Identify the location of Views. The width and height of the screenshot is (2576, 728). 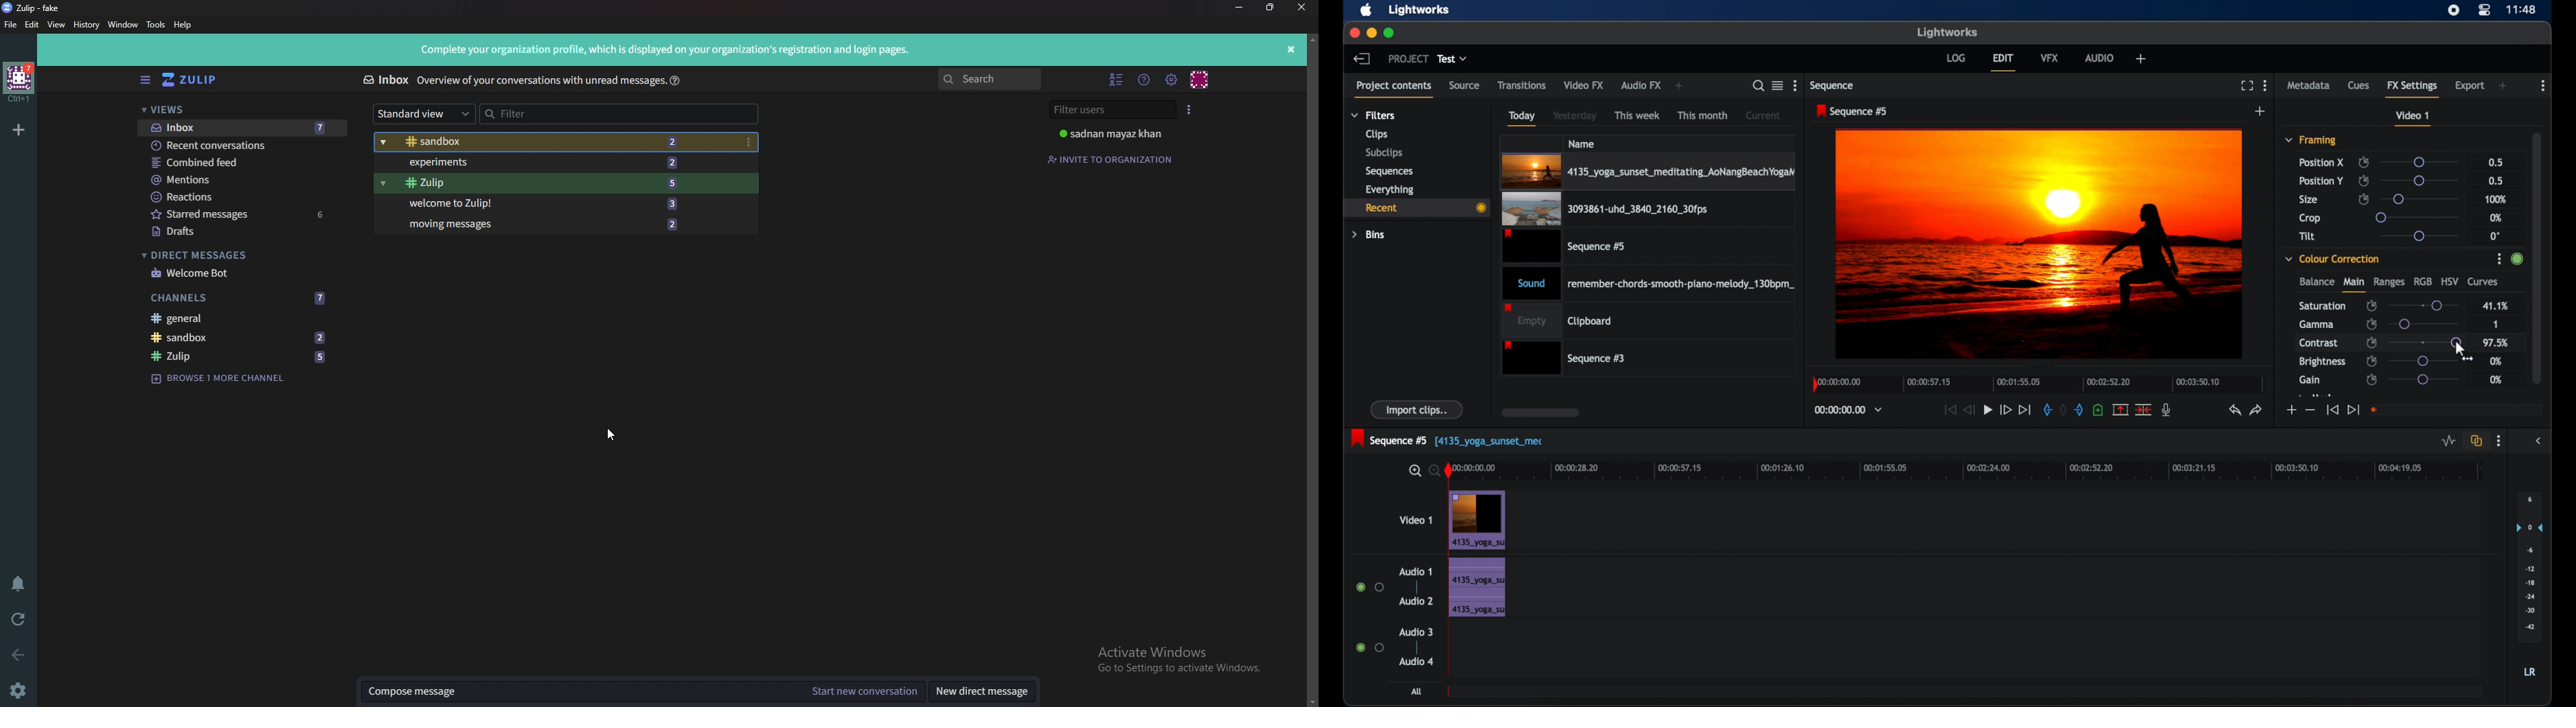
(239, 111).